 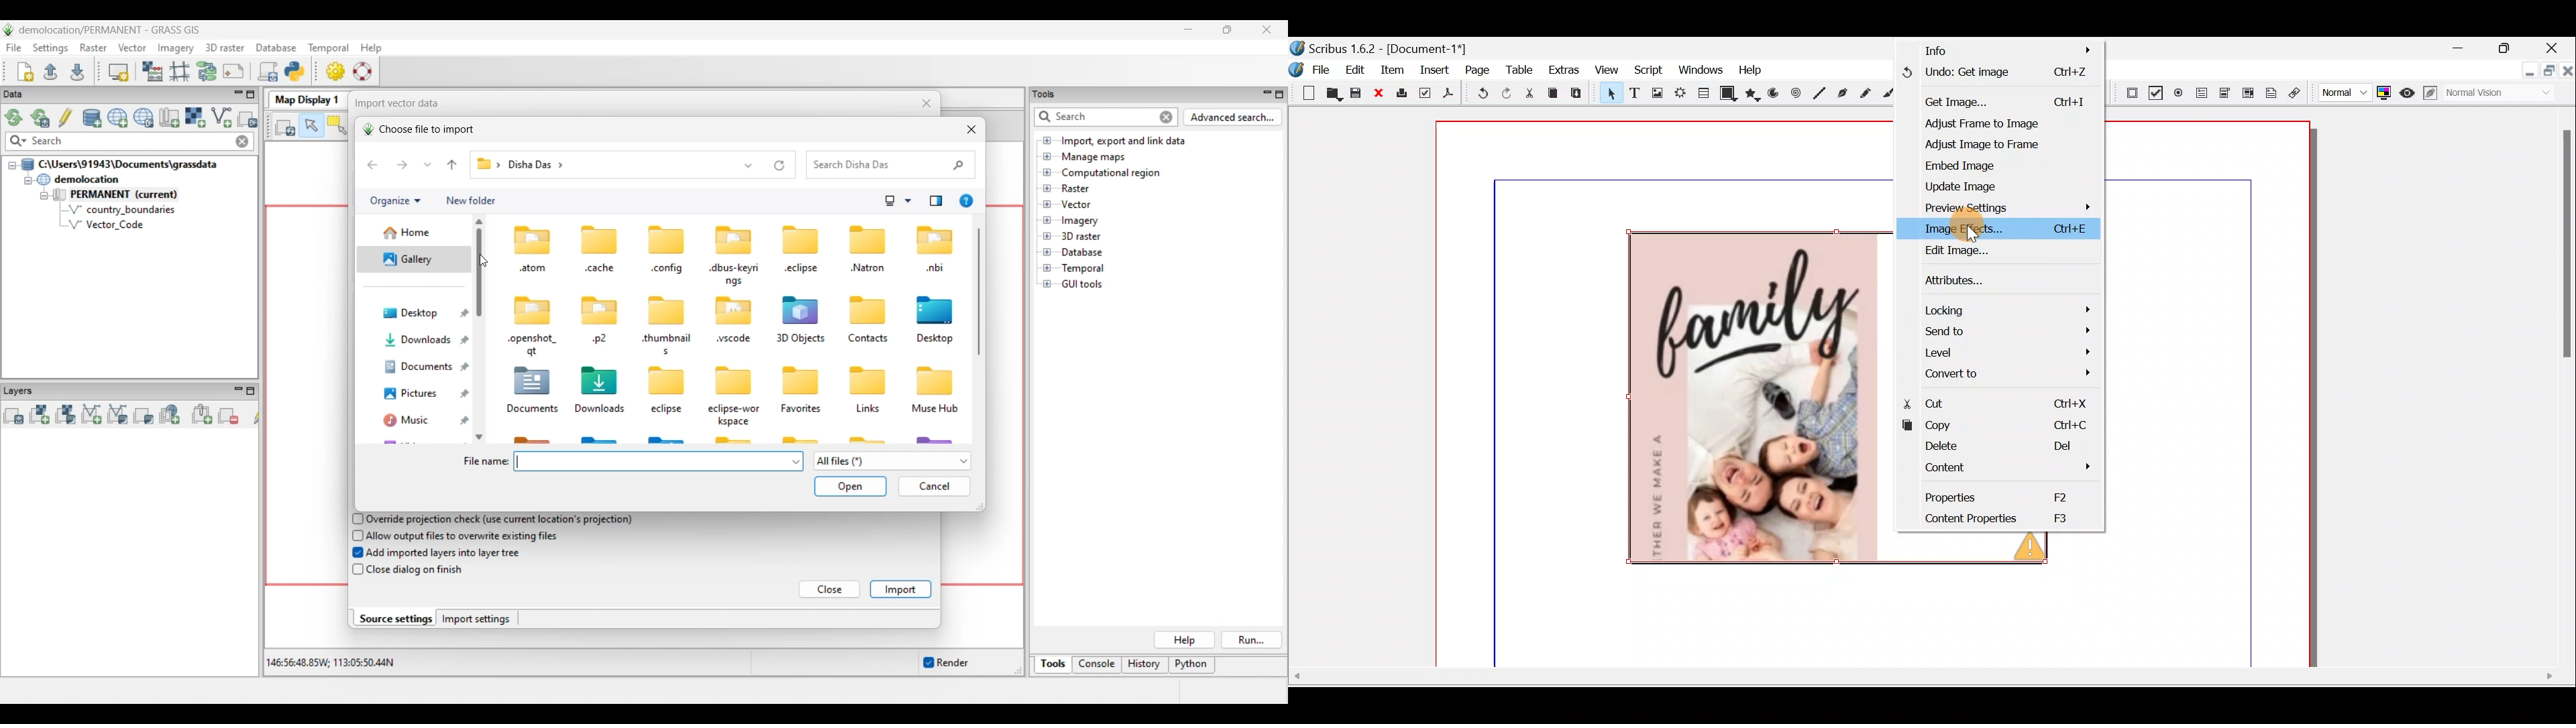 I want to click on Get image, so click(x=2002, y=99).